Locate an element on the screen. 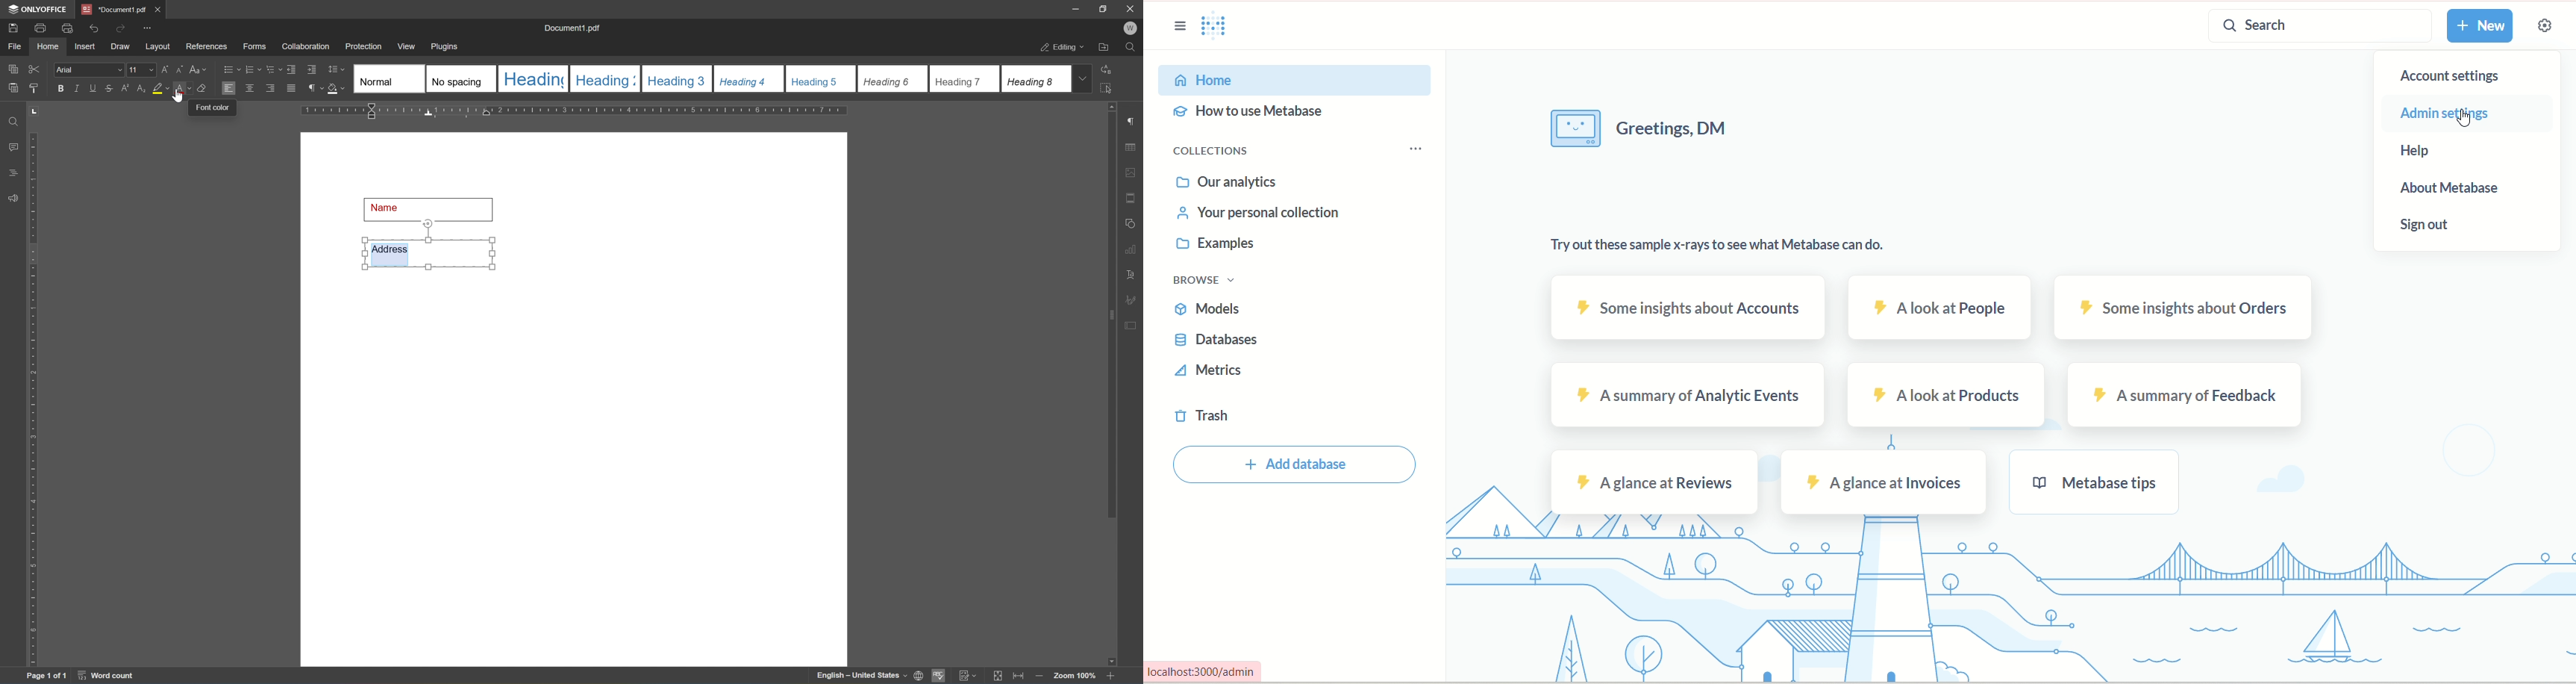  zoom in is located at coordinates (1037, 676).